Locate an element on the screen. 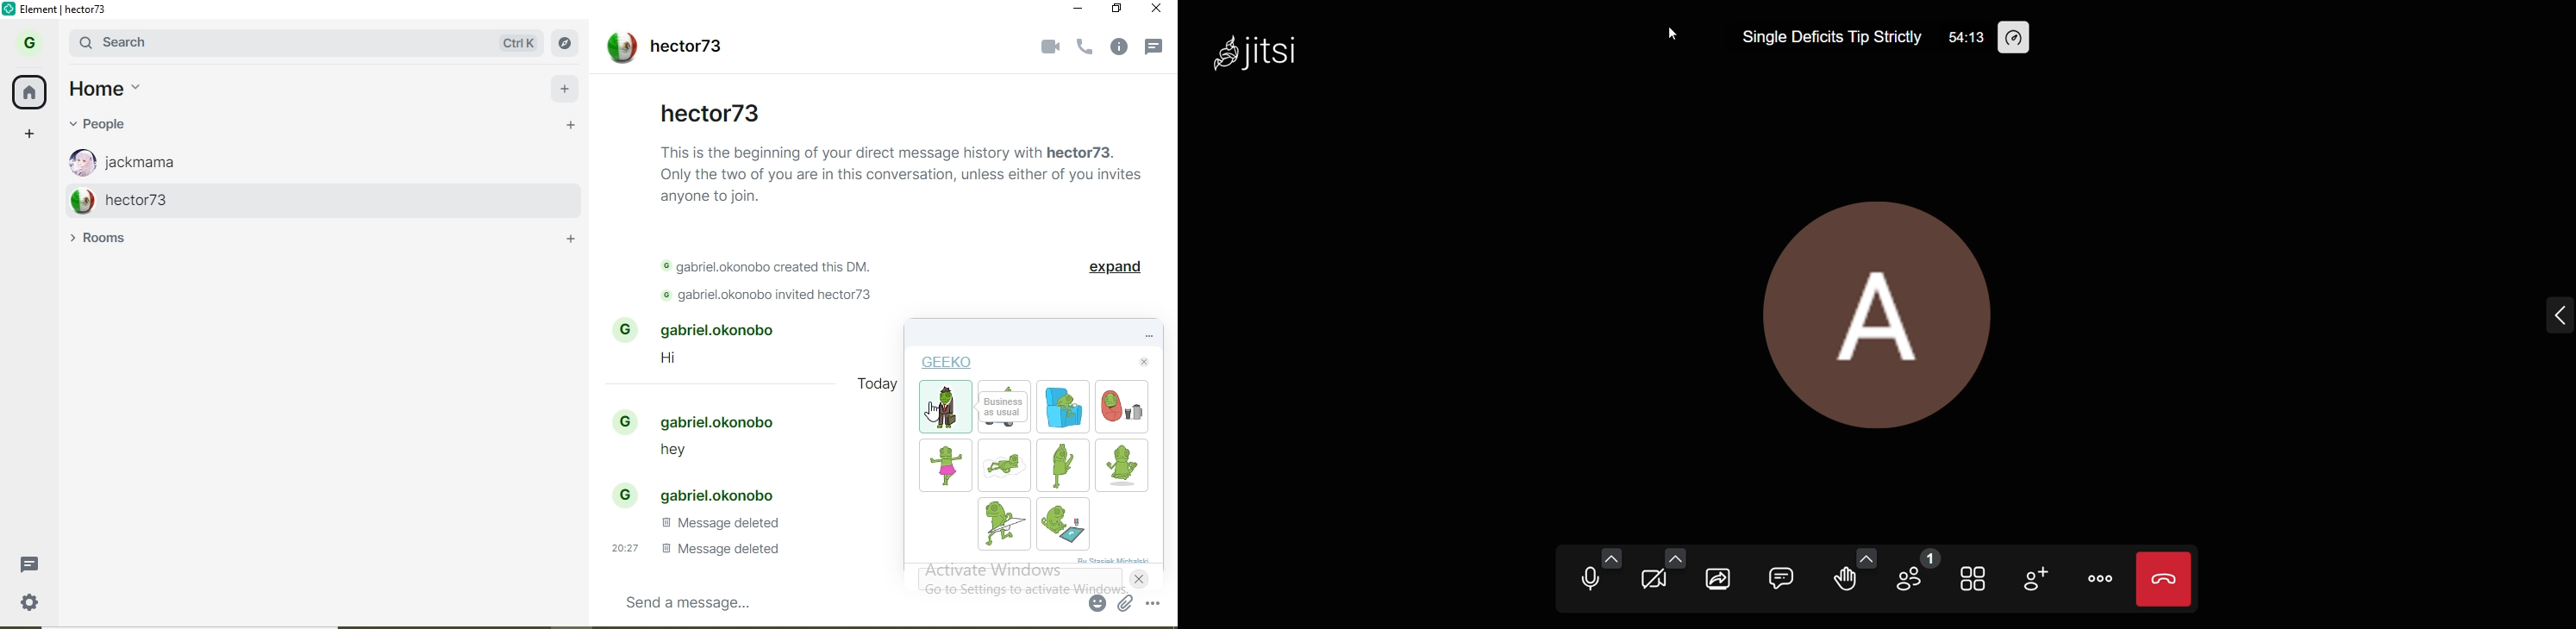 Image resolution: width=2576 pixels, height=644 pixels. hector73 is located at coordinates (307, 199).